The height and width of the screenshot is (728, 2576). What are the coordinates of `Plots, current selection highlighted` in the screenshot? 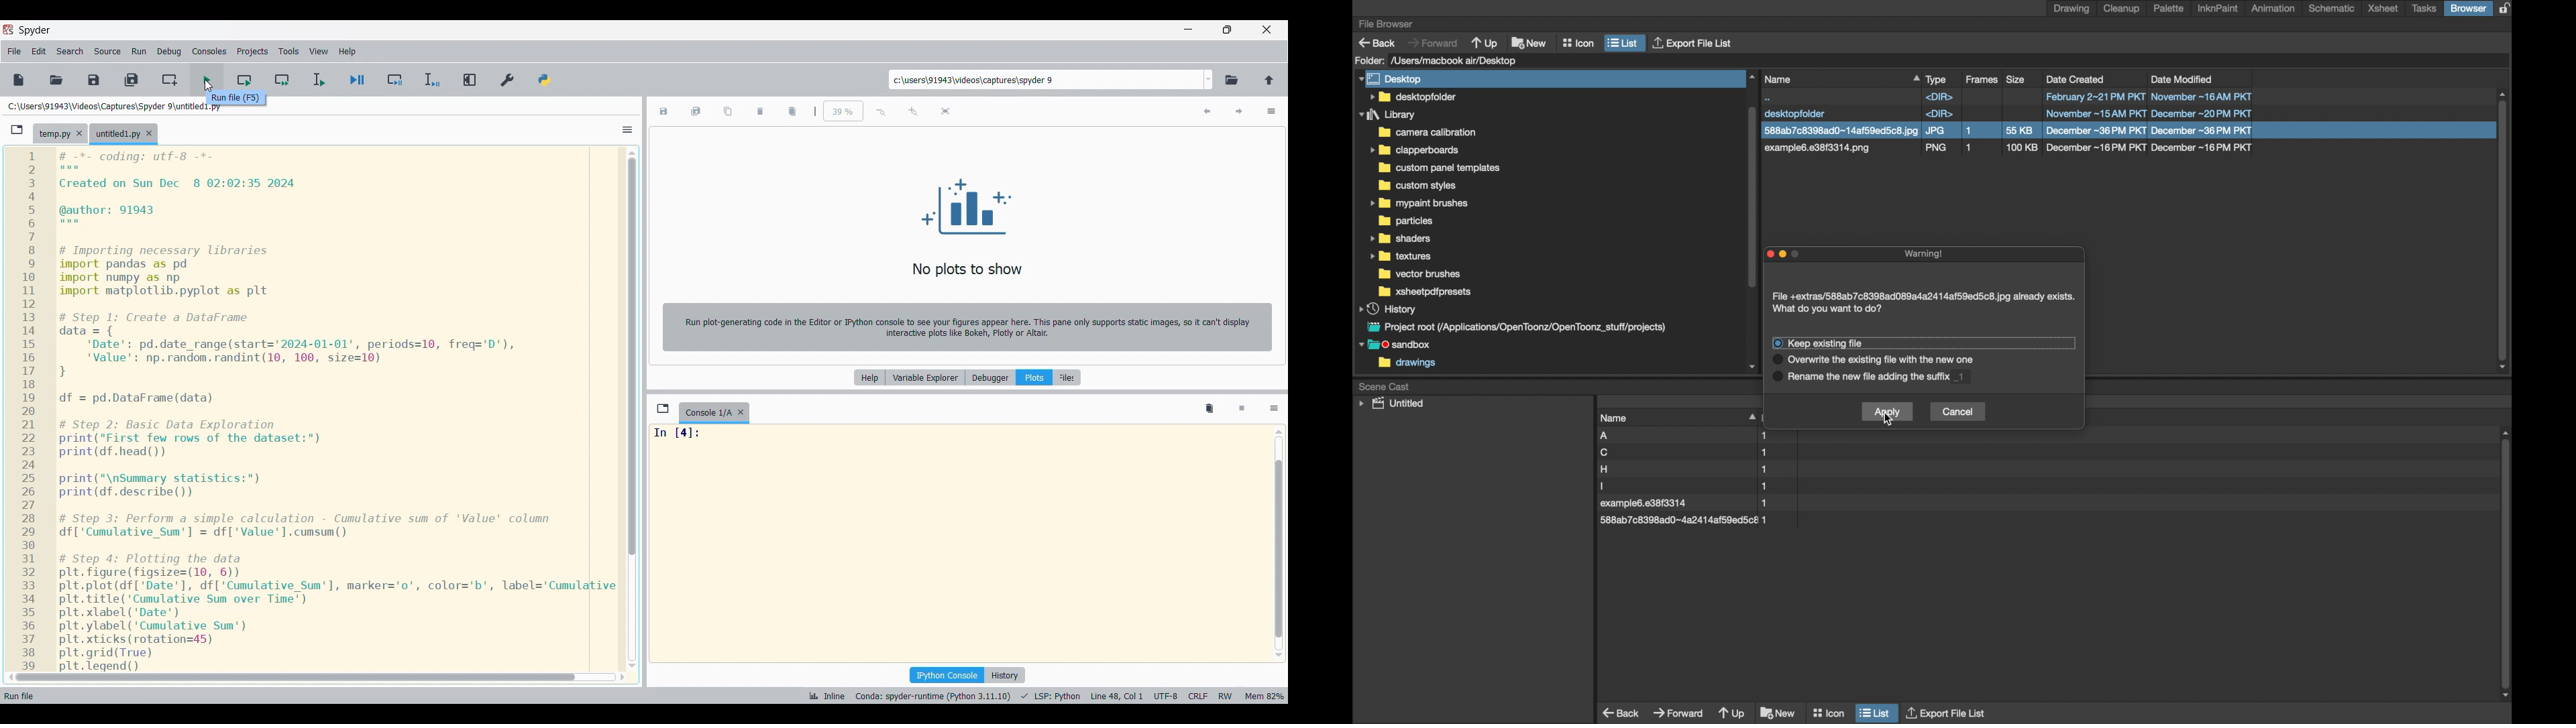 It's located at (1035, 377).